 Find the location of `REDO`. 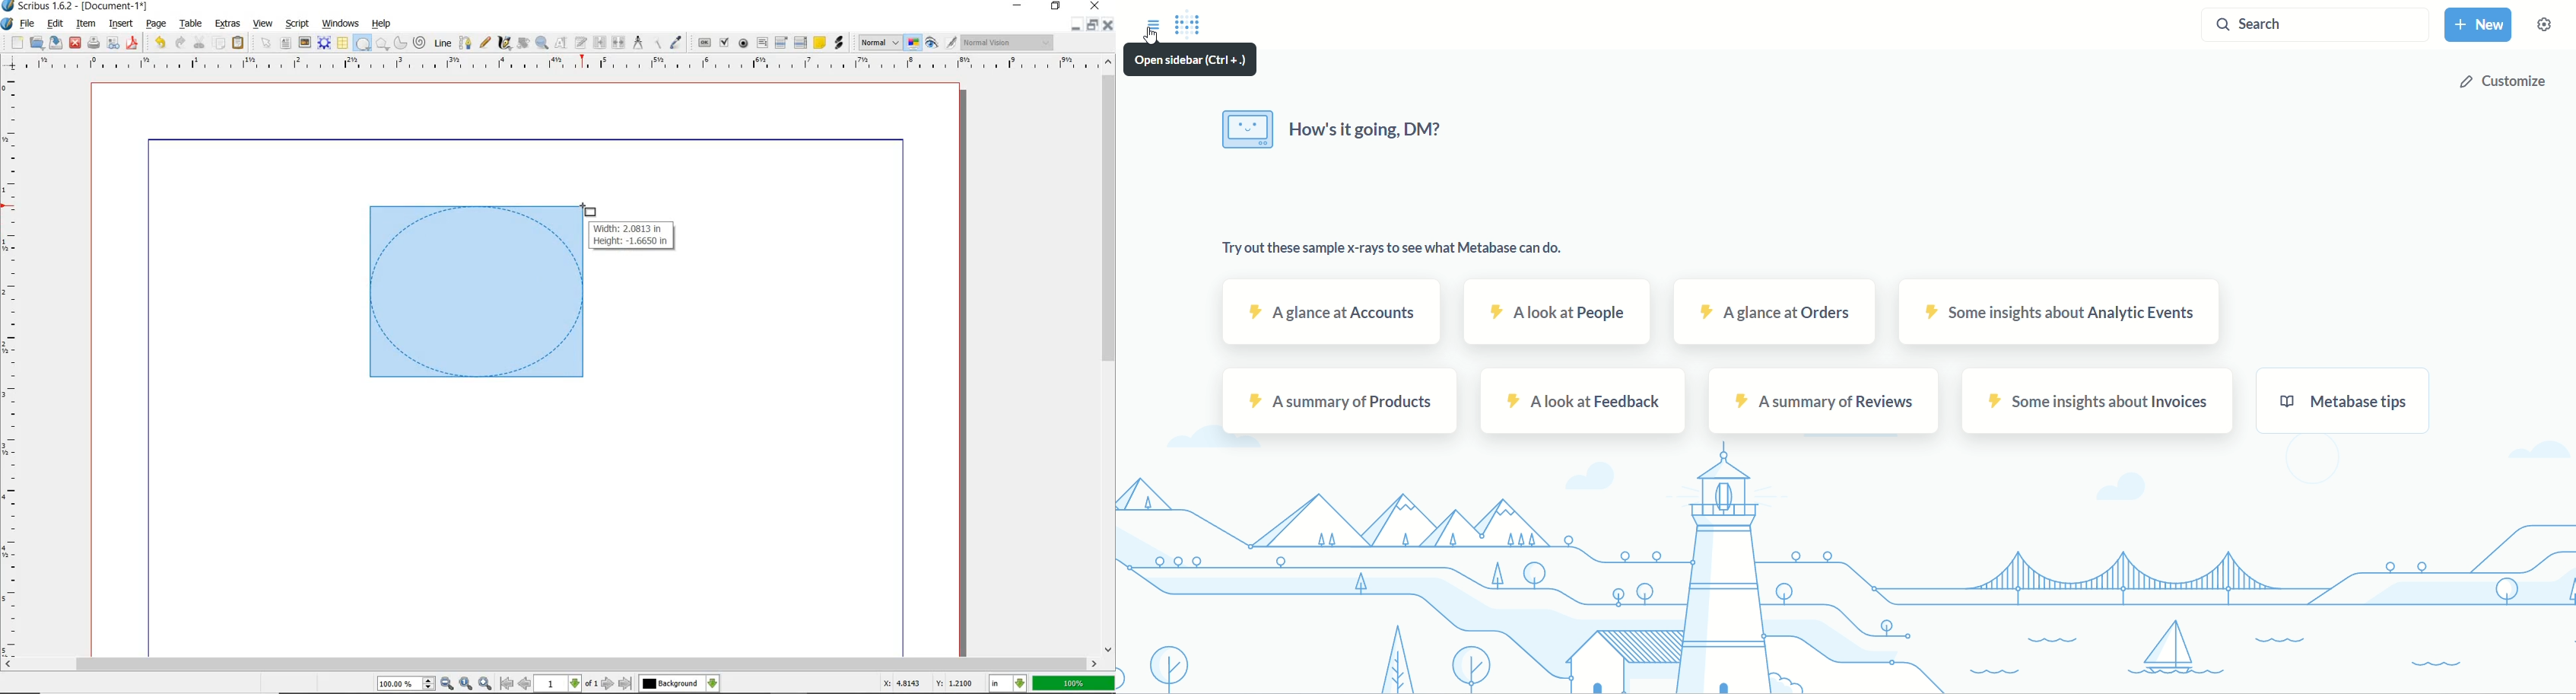

REDO is located at coordinates (180, 41).